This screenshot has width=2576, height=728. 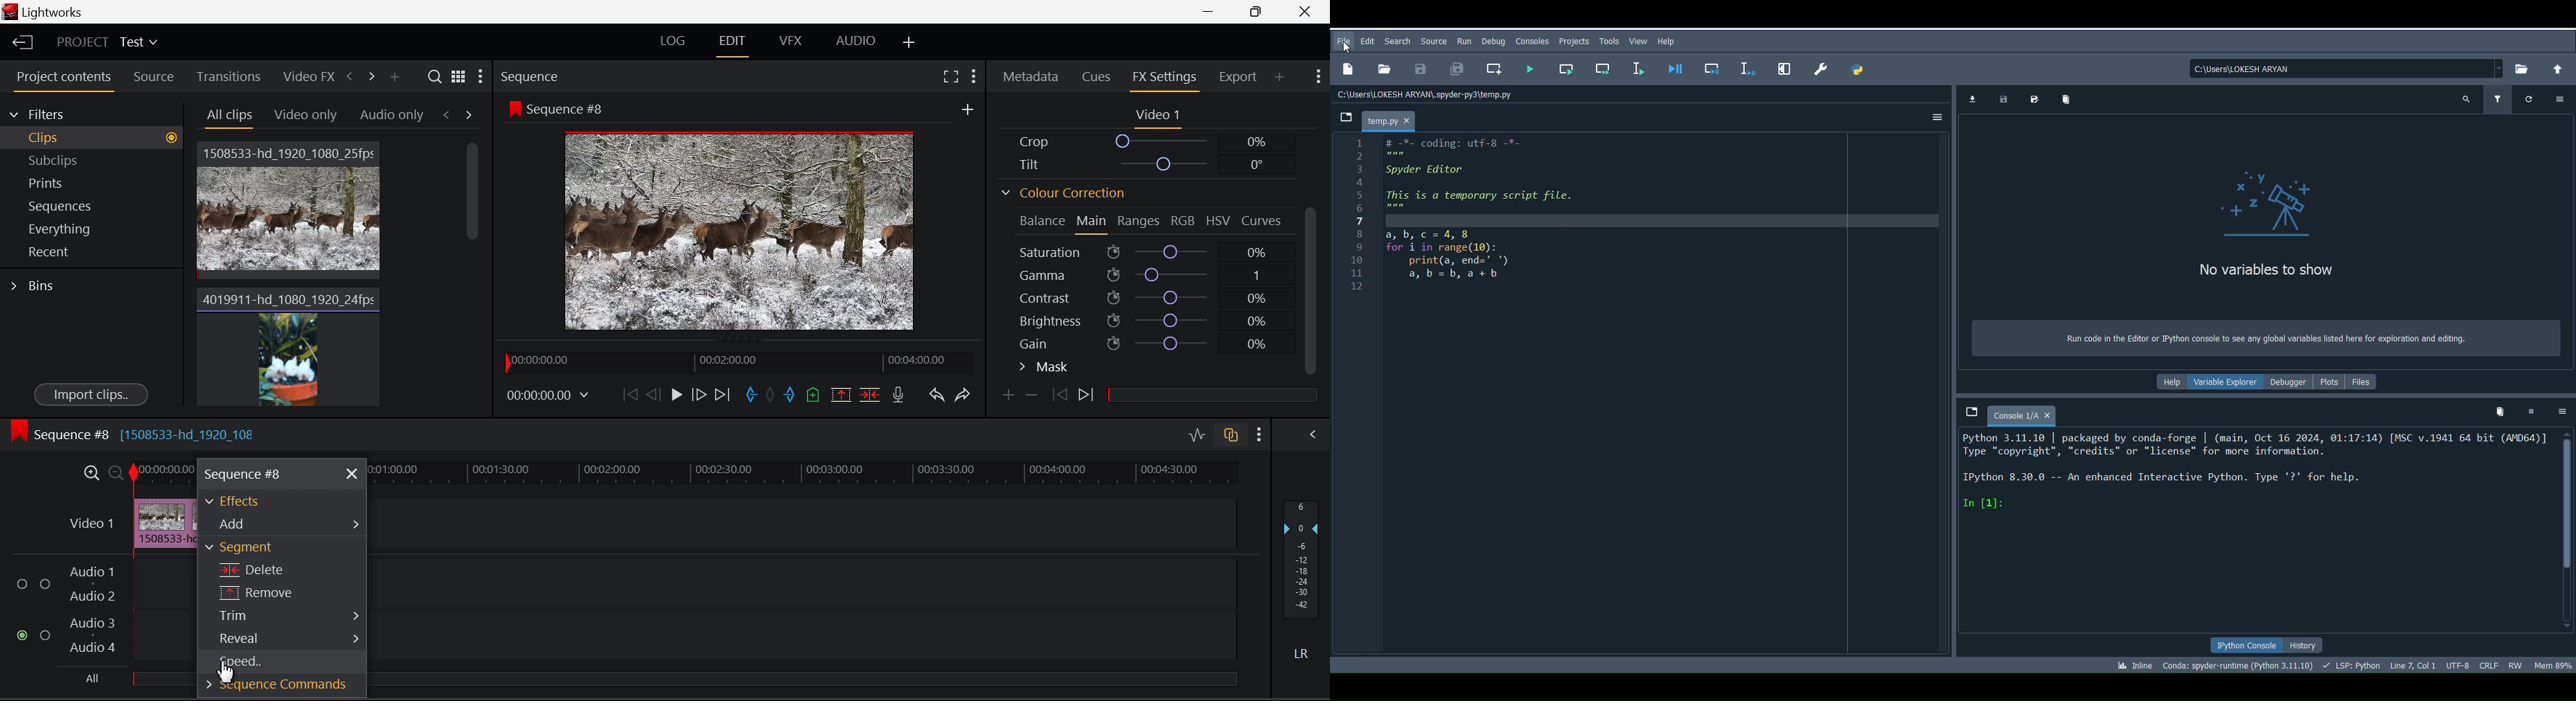 I want to click on Move Across Tabs, so click(x=361, y=77).